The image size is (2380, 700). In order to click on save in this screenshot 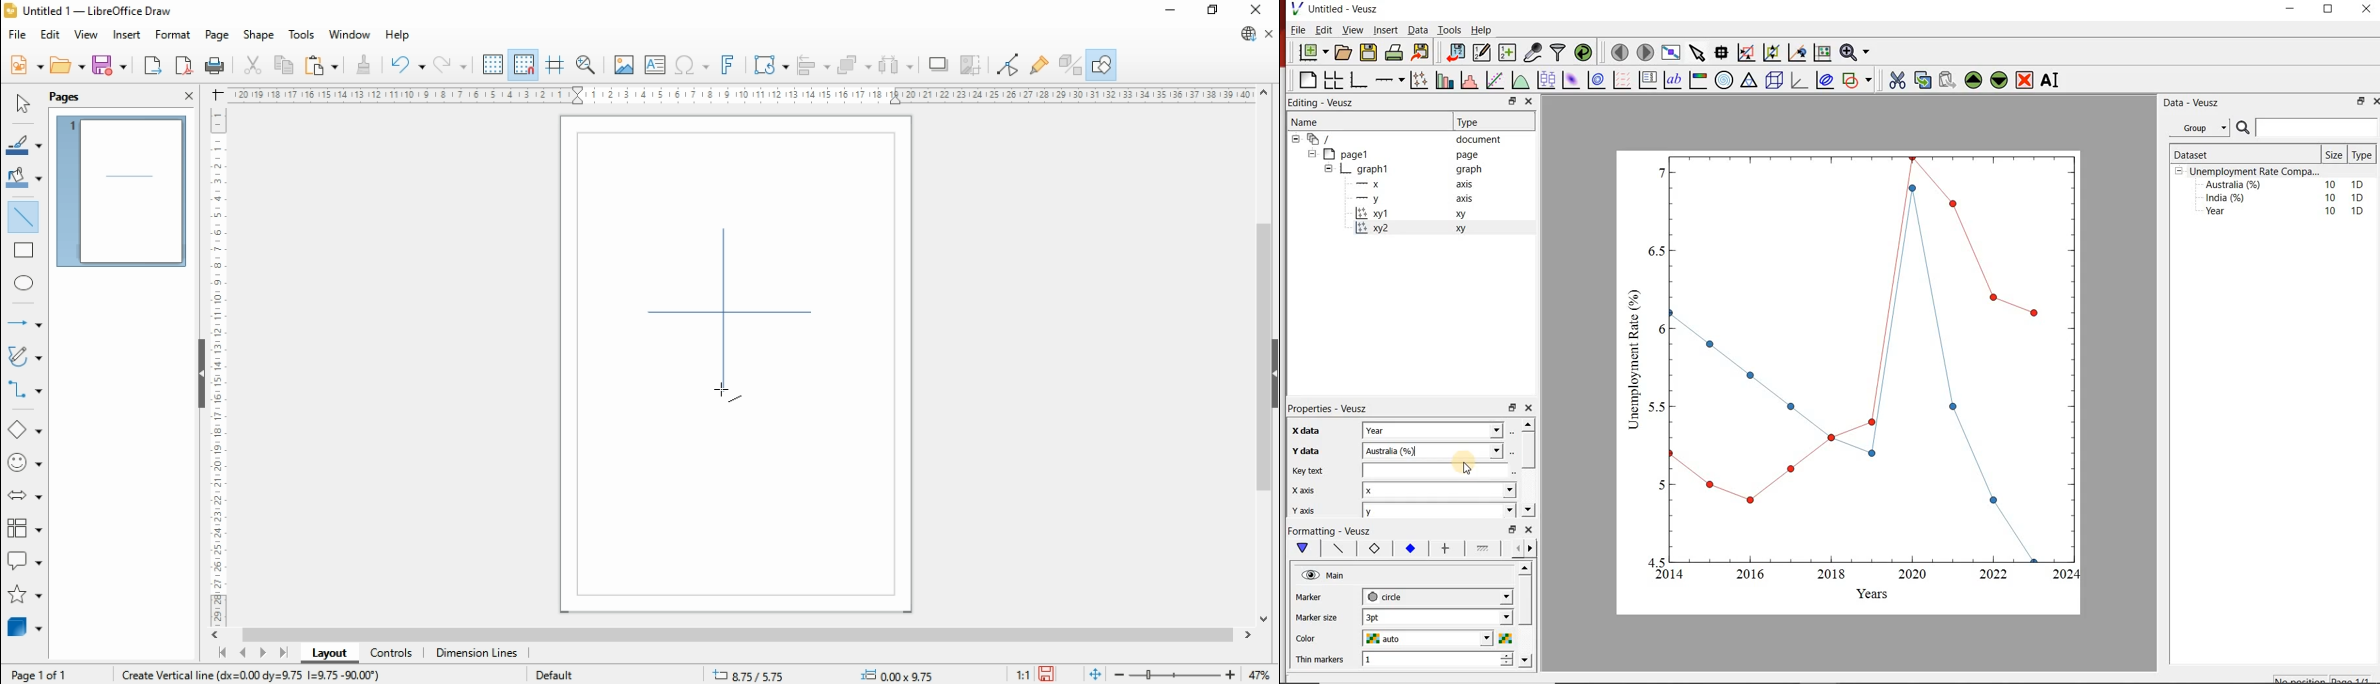, I will do `click(1047, 674)`.